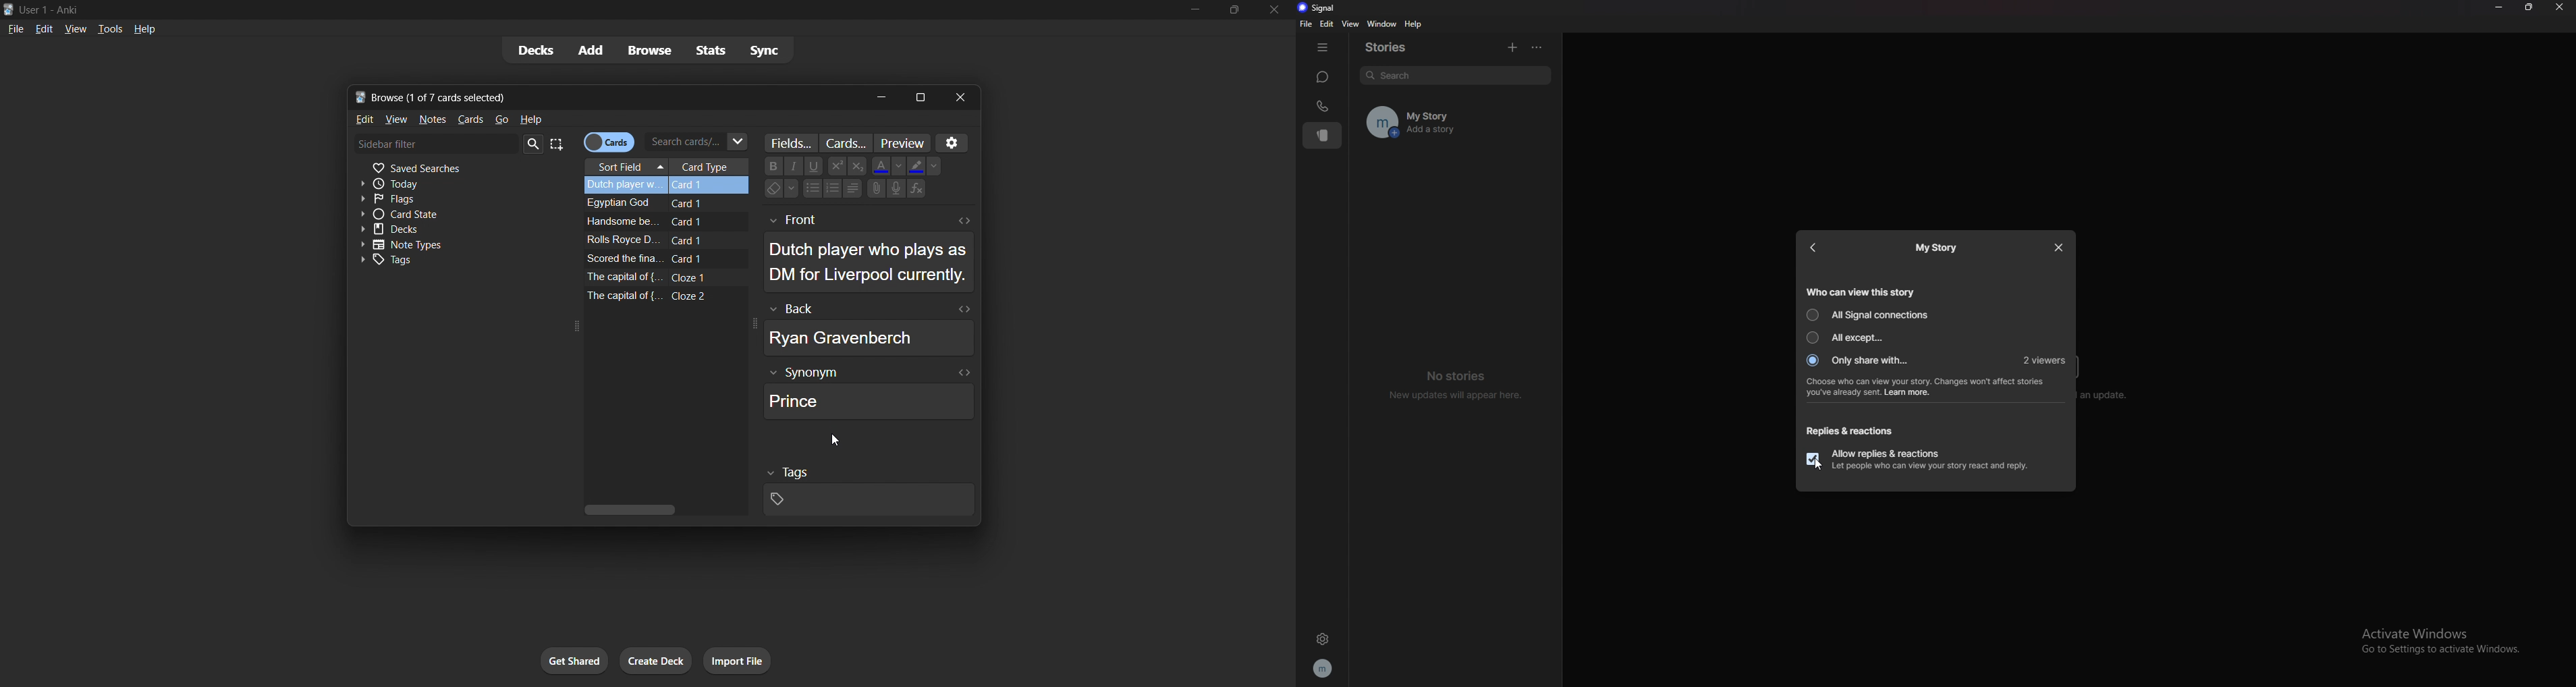  What do you see at coordinates (1324, 105) in the screenshot?
I see `calls` at bounding box center [1324, 105].